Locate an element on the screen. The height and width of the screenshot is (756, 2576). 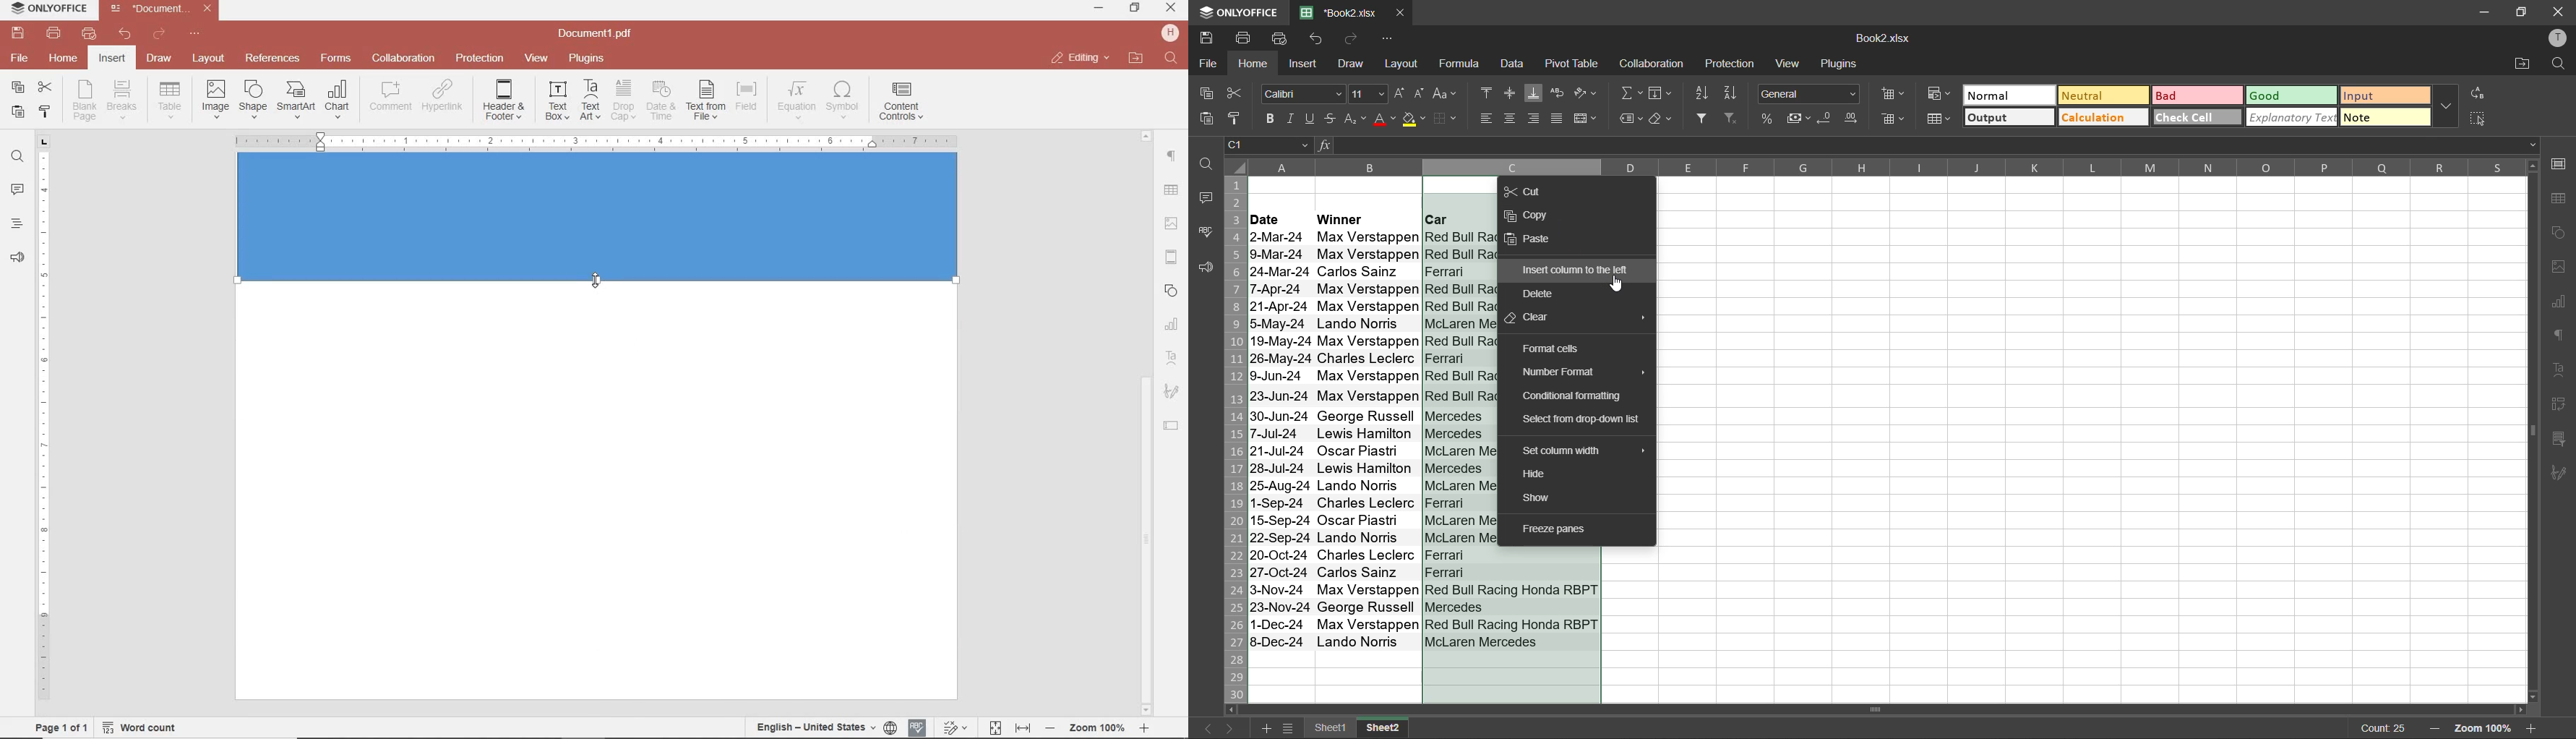
COMMENT is located at coordinates (392, 96).